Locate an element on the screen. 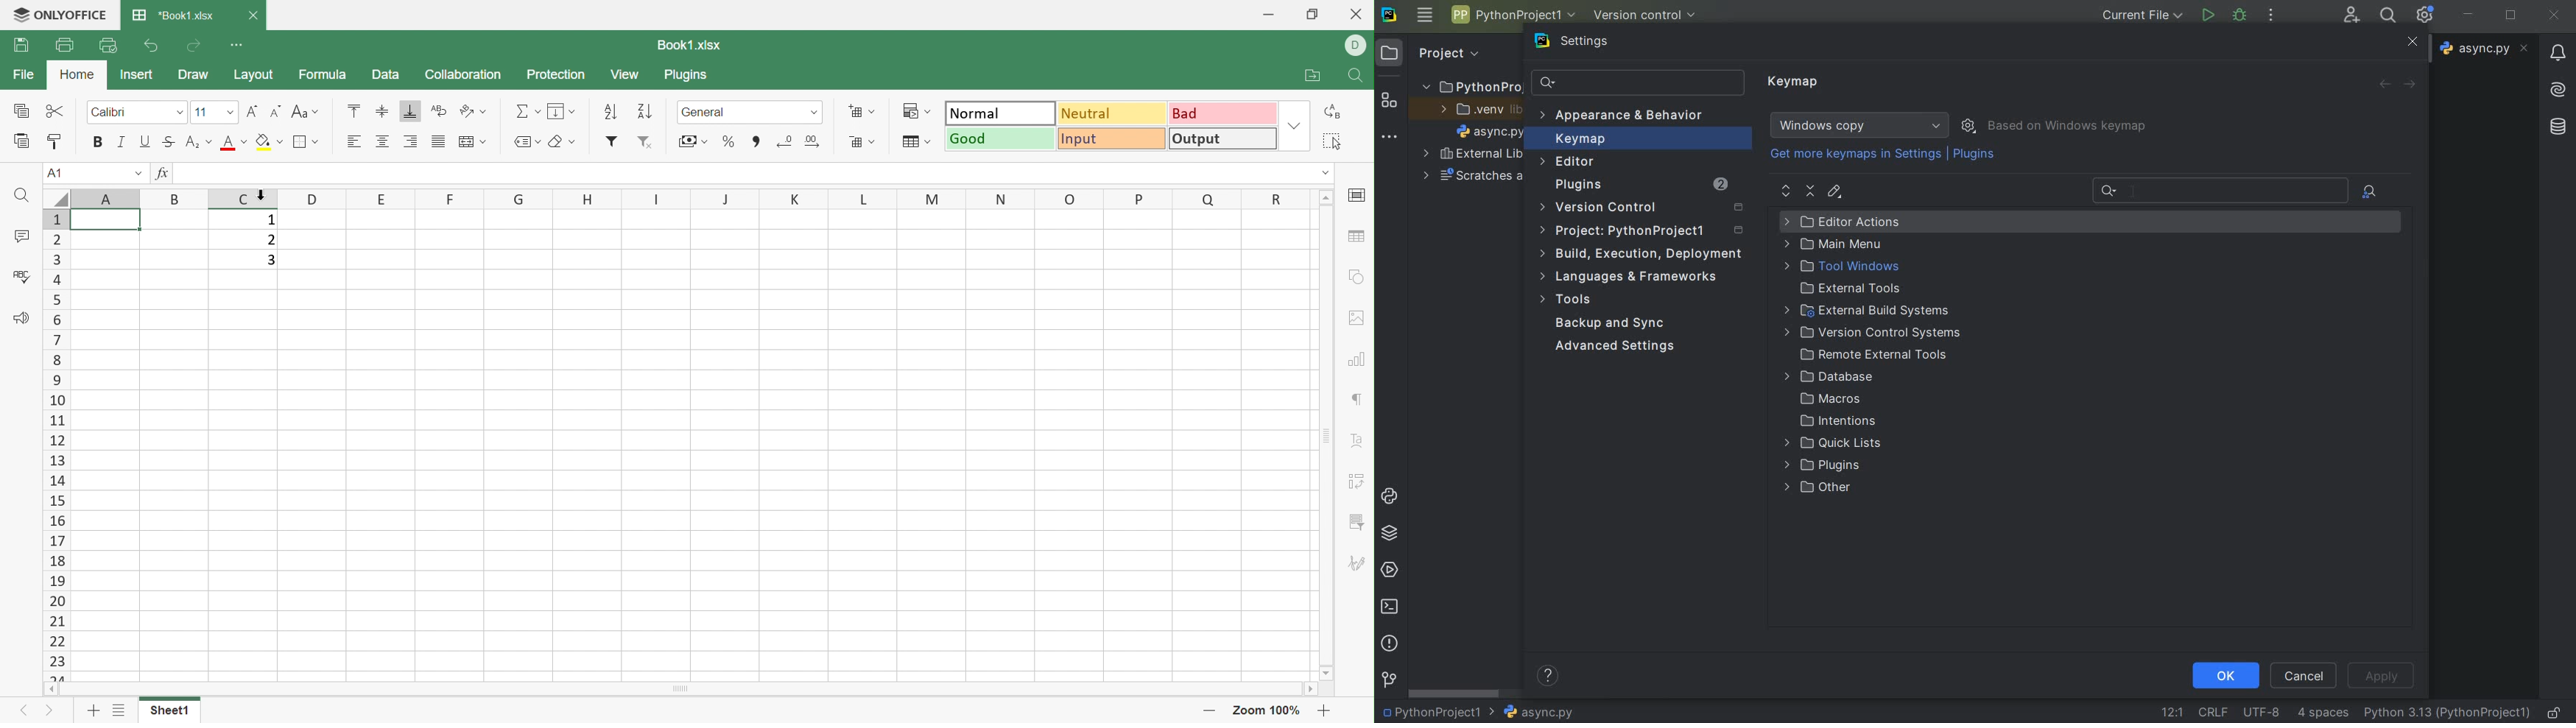  *Book1.xlsx is located at coordinates (174, 16).